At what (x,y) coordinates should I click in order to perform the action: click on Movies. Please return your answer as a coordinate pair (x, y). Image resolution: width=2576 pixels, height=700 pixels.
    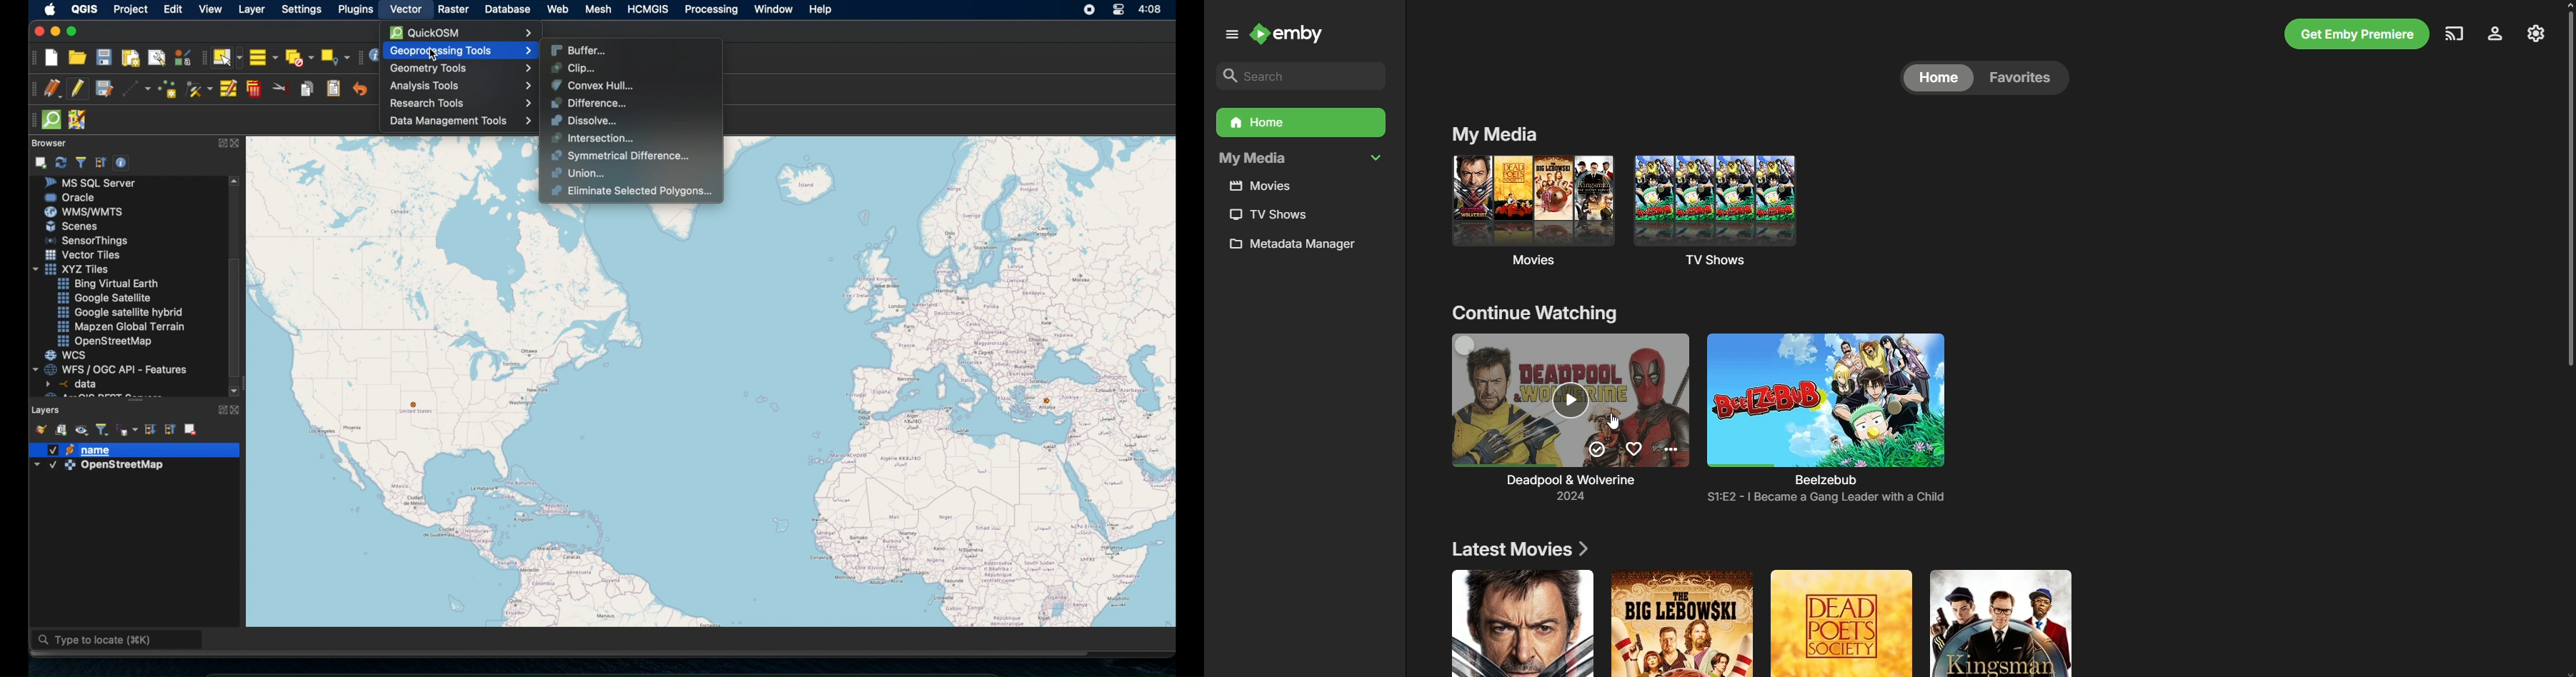
    Looking at the image, I should click on (1528, 214).